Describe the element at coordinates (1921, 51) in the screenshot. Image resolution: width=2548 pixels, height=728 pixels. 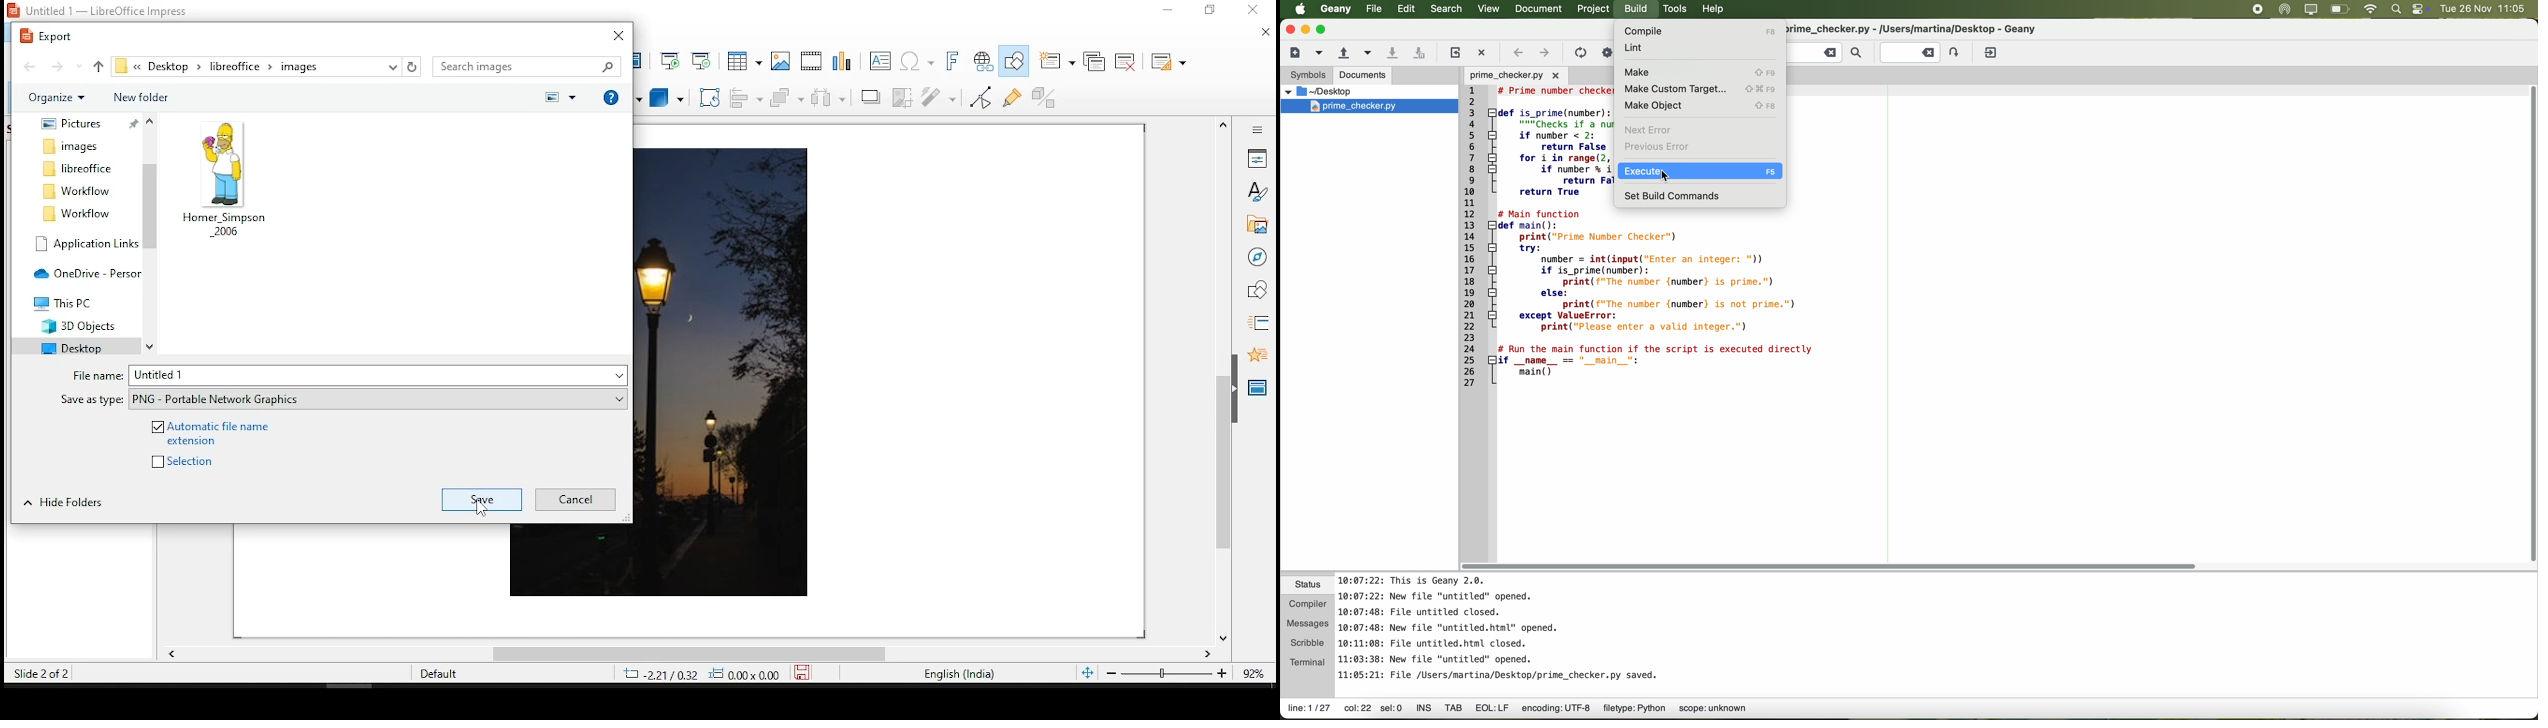
I see `Jump to the entered line number` at that location.